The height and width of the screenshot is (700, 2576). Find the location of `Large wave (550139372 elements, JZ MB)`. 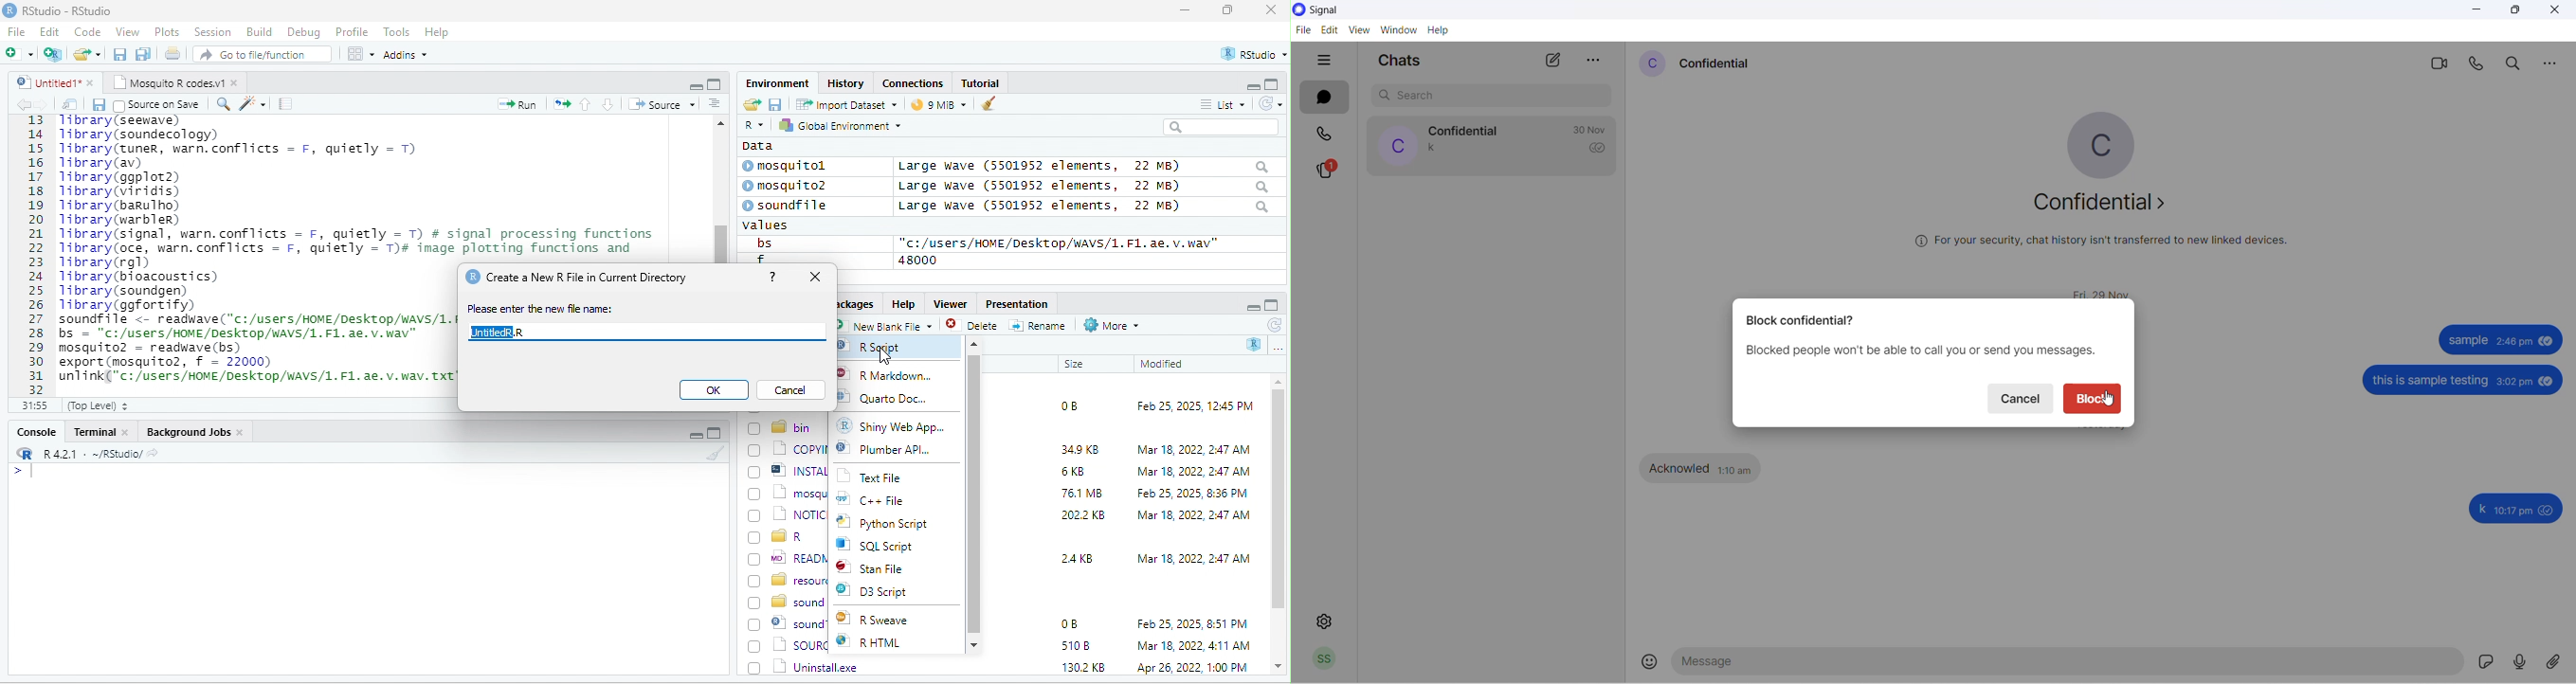

Large wave (550139372 elements, JZ MB) is located at coordinates (1085, 186).